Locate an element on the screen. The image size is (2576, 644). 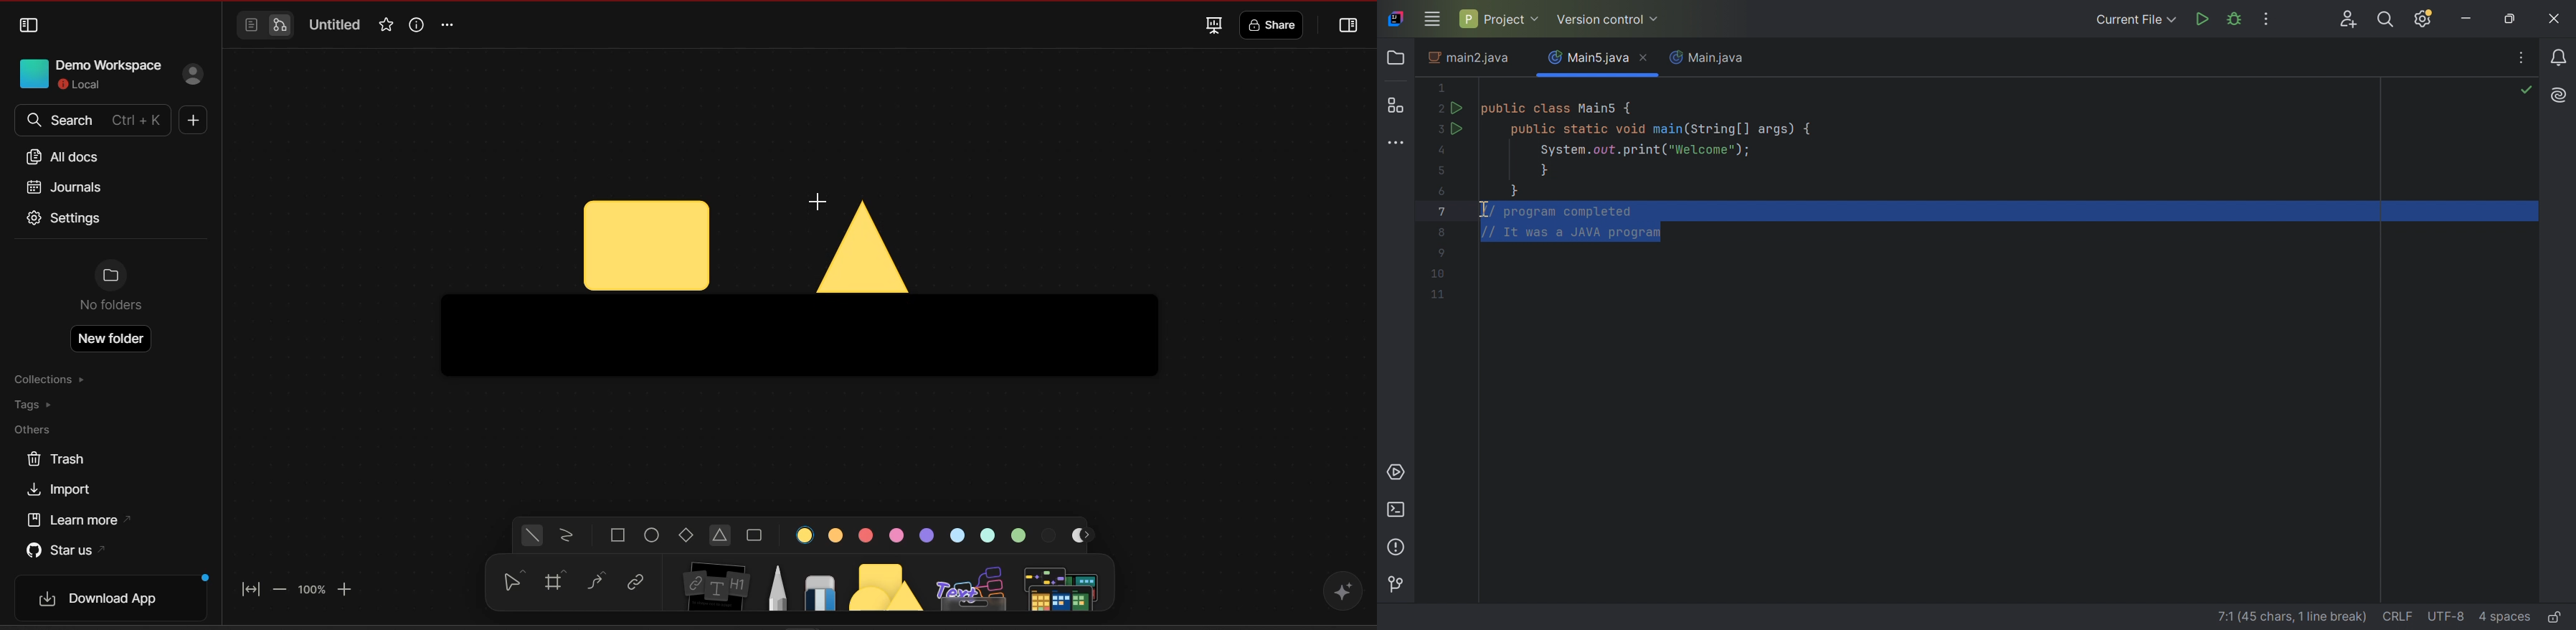
zoom out is located at coordinates (280, 588).